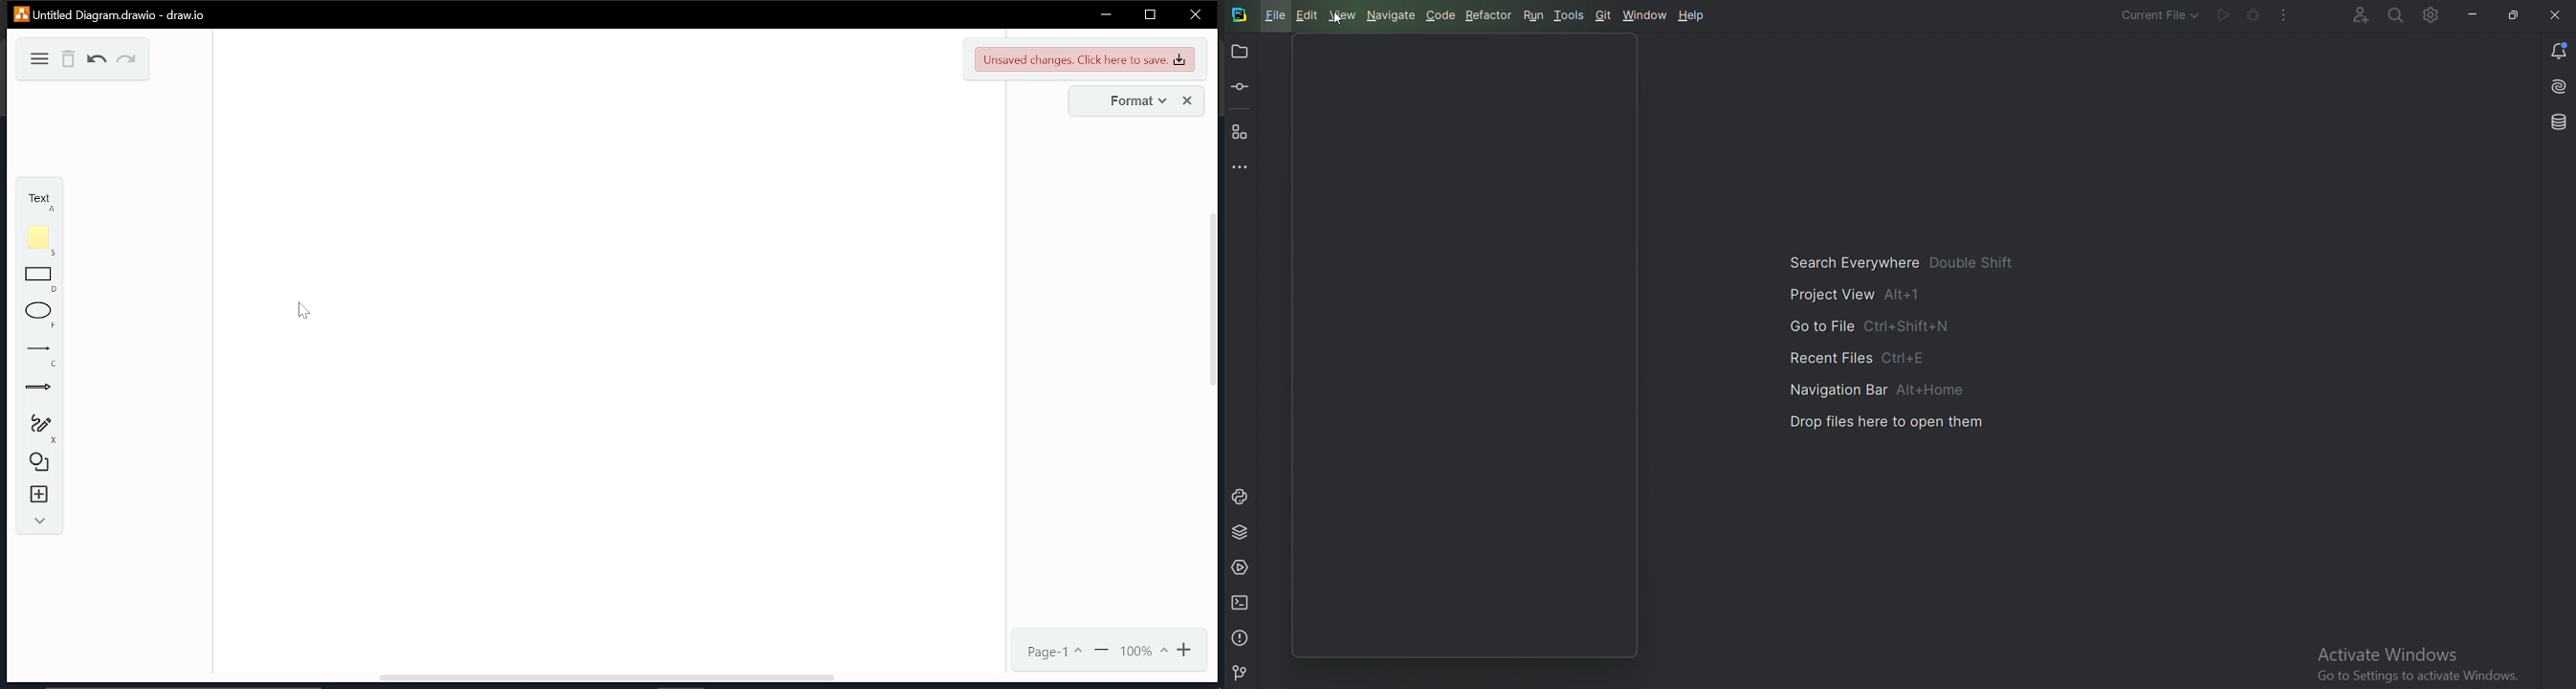  I want to click on unsaved changes, so click(1085, 58).